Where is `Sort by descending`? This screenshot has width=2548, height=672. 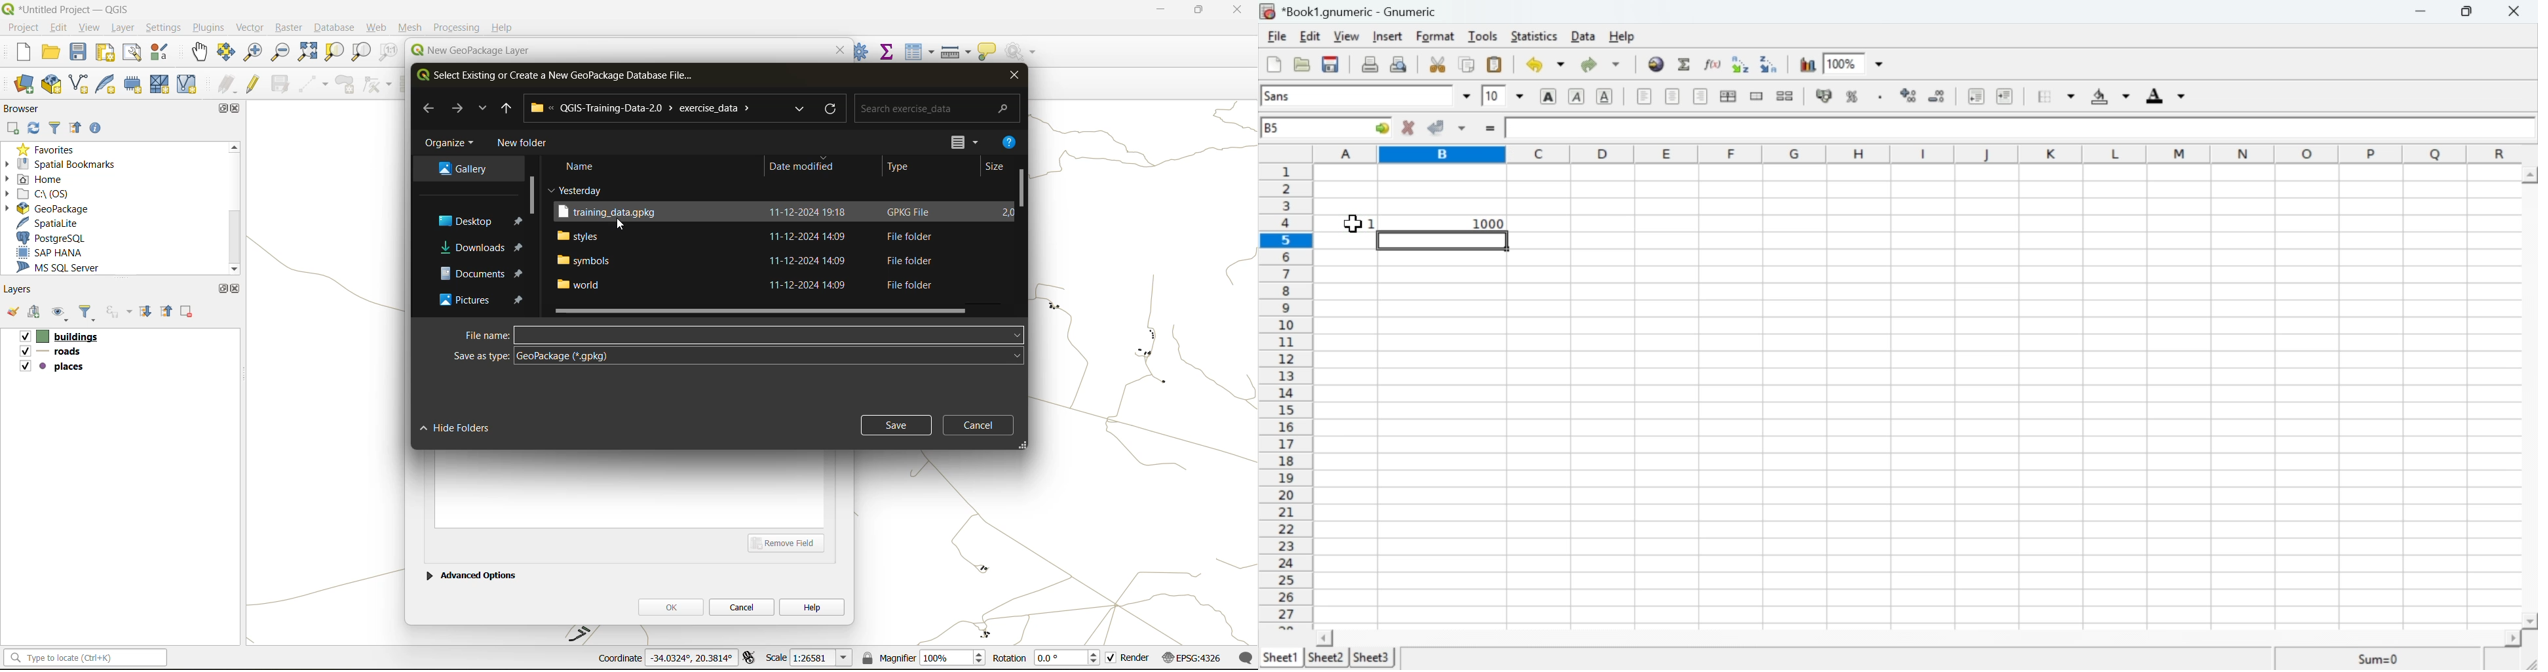 Sort by descending is located at coordinates (1936, 96).